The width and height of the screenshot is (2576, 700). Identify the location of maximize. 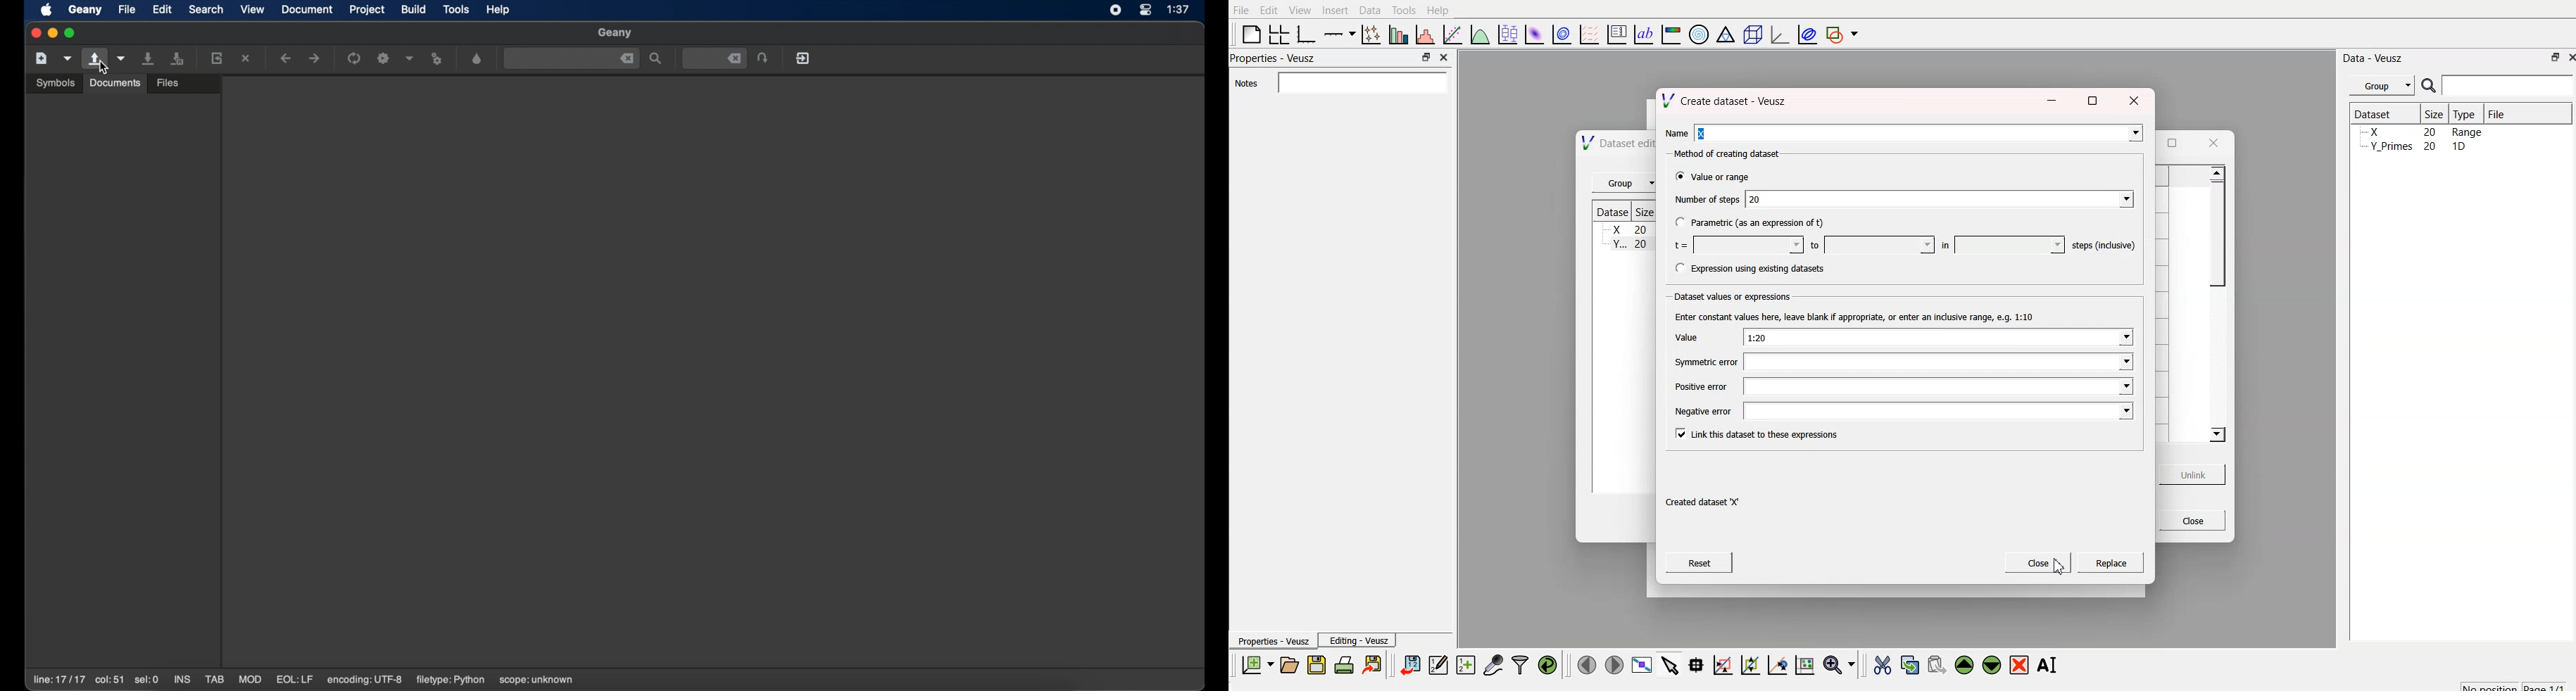
(2549, 57).